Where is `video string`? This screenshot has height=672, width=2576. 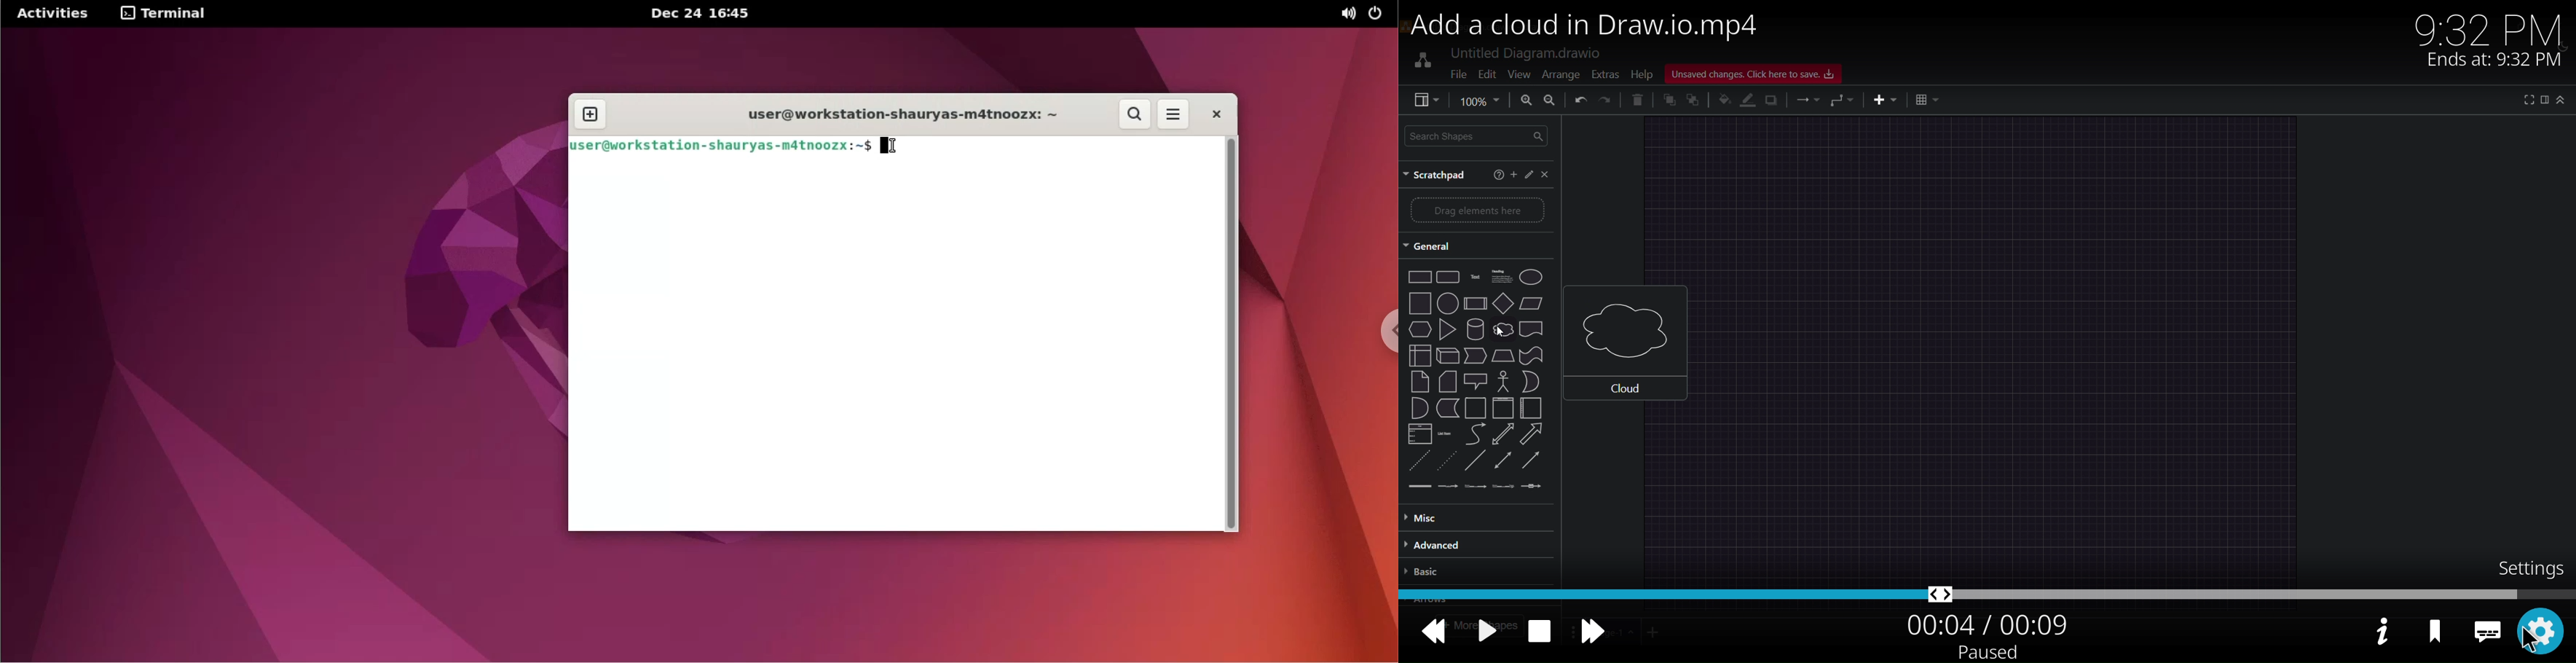
video string is located at coordinates (1985, 592).